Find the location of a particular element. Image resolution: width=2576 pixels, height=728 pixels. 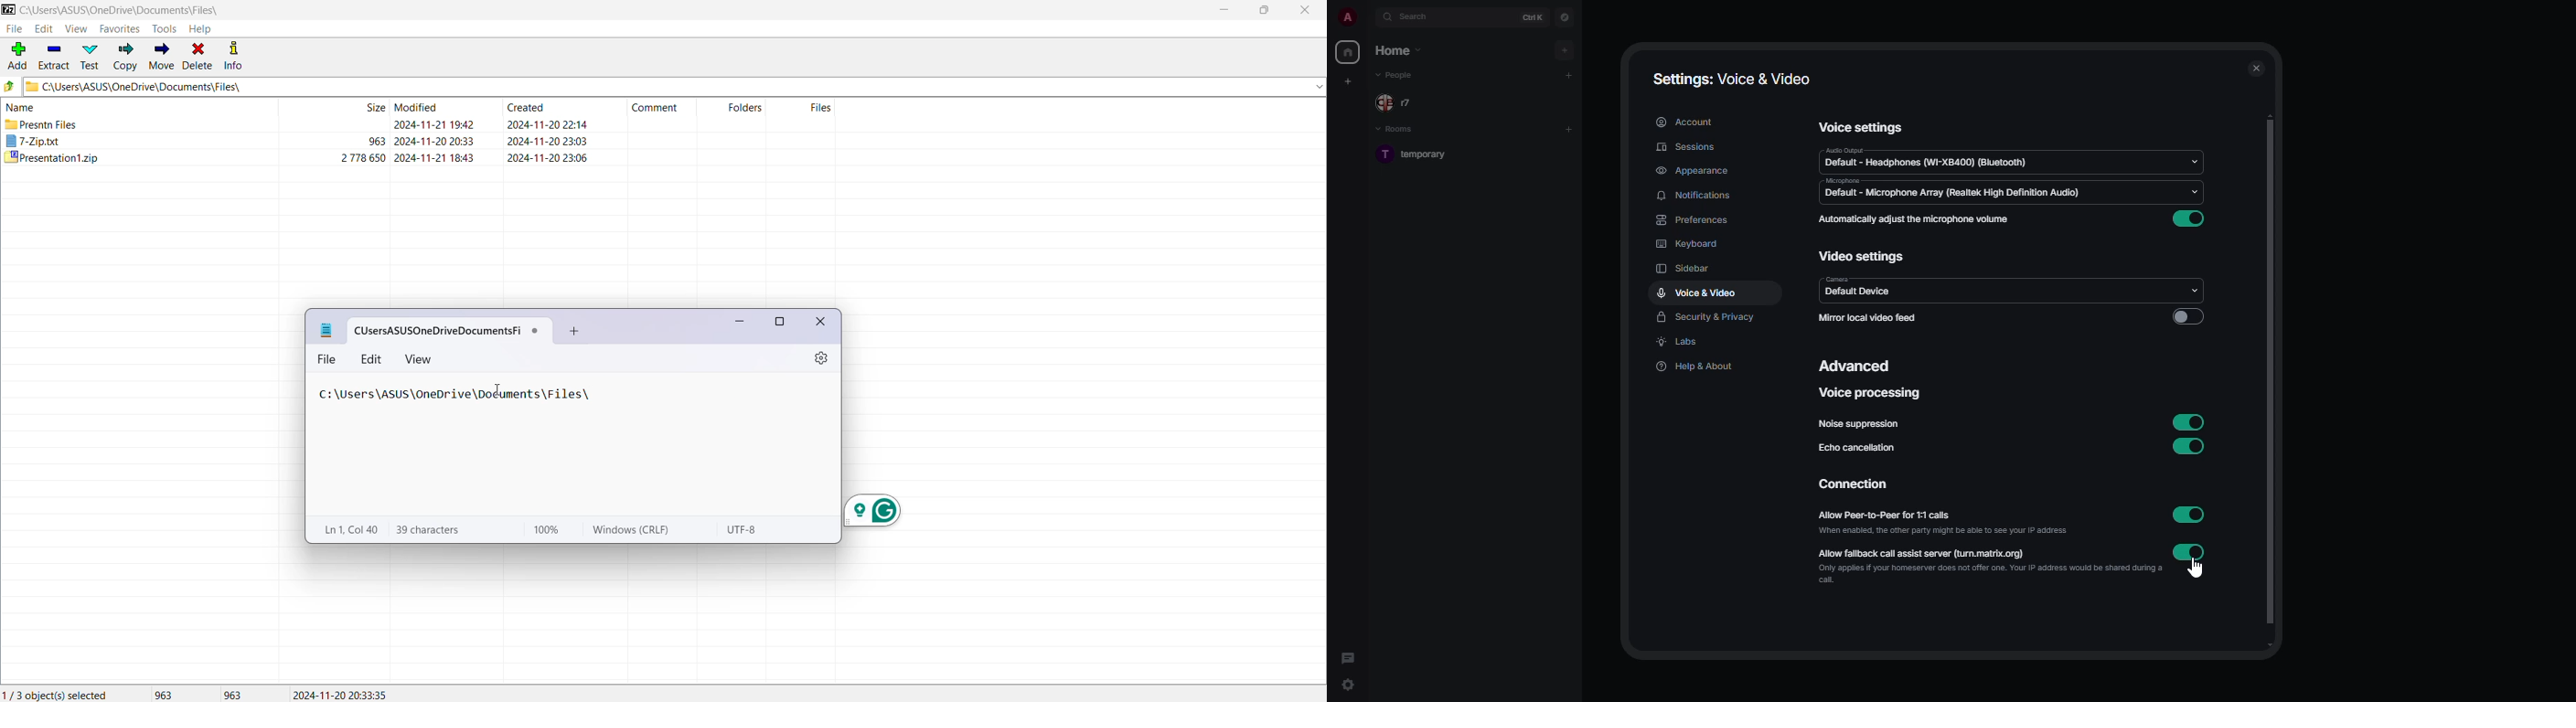

rooms is located at coordinates (1403, 128).